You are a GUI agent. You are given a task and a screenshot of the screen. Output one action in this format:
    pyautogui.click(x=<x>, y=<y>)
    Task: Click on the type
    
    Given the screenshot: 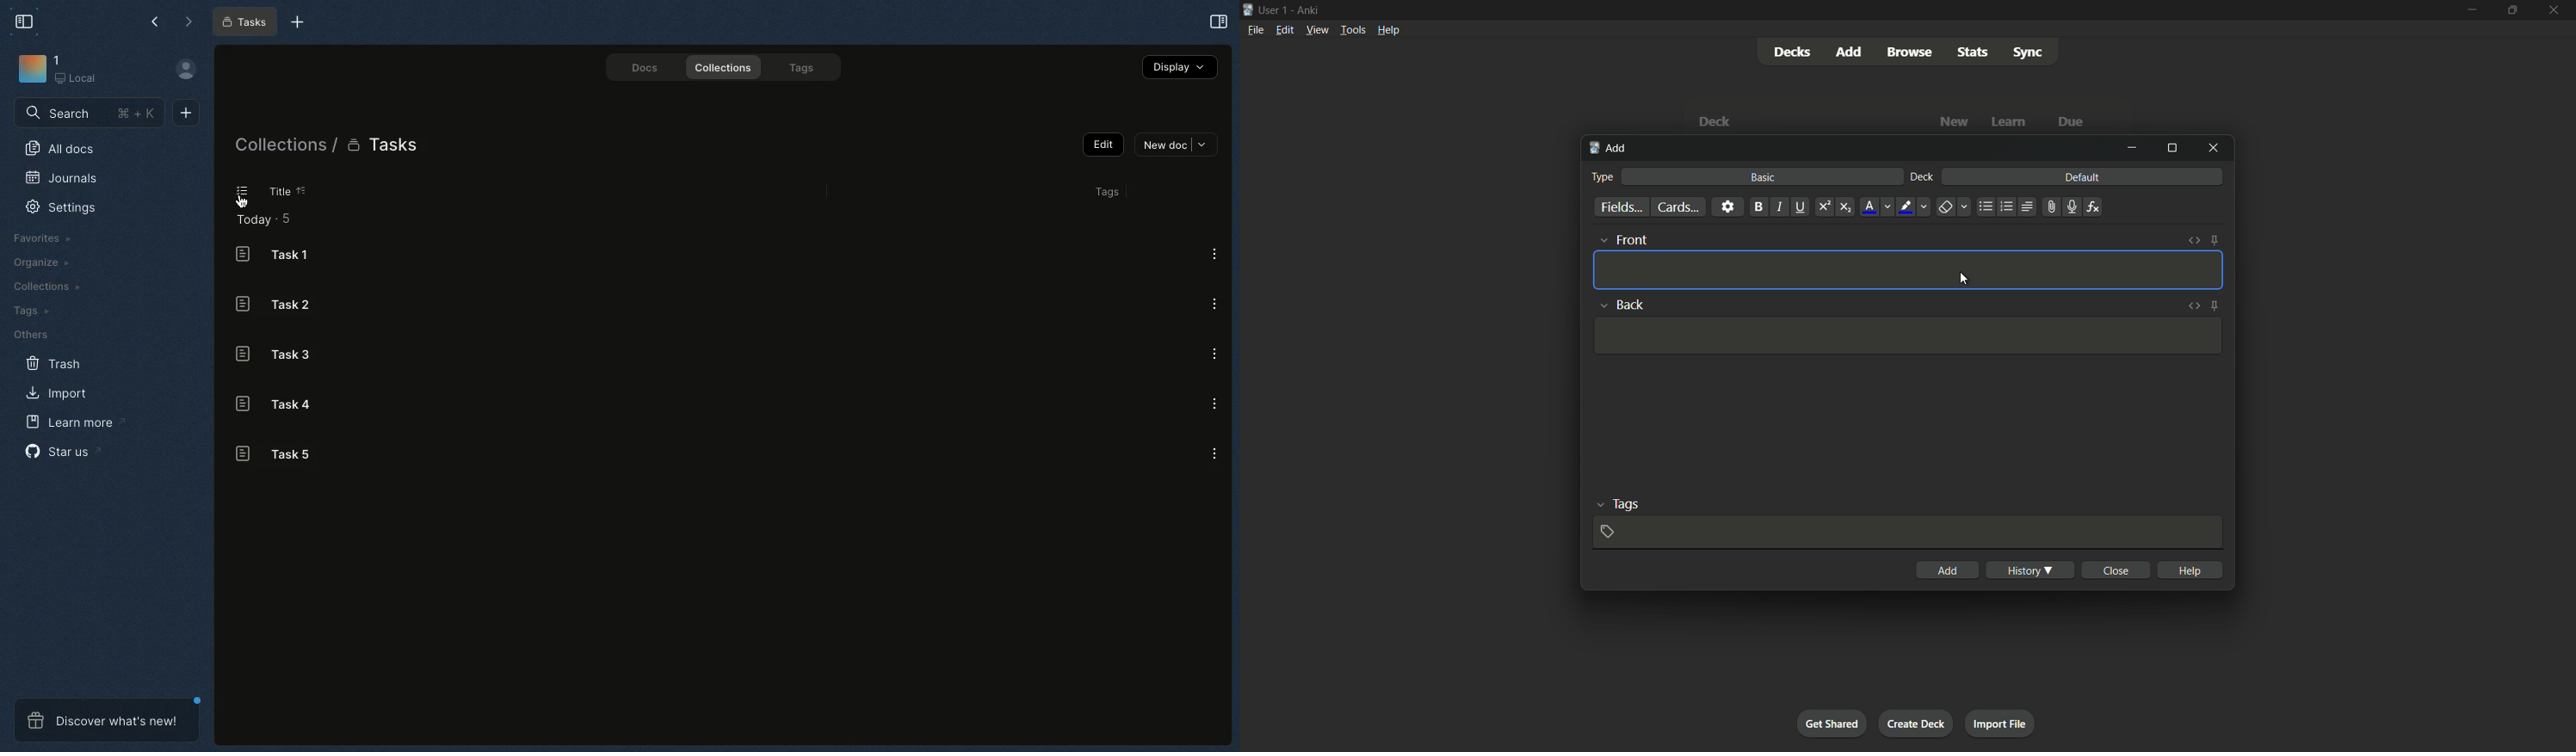 What is the action you would take?
    pyautogui.click(x=1601, y=177)
    